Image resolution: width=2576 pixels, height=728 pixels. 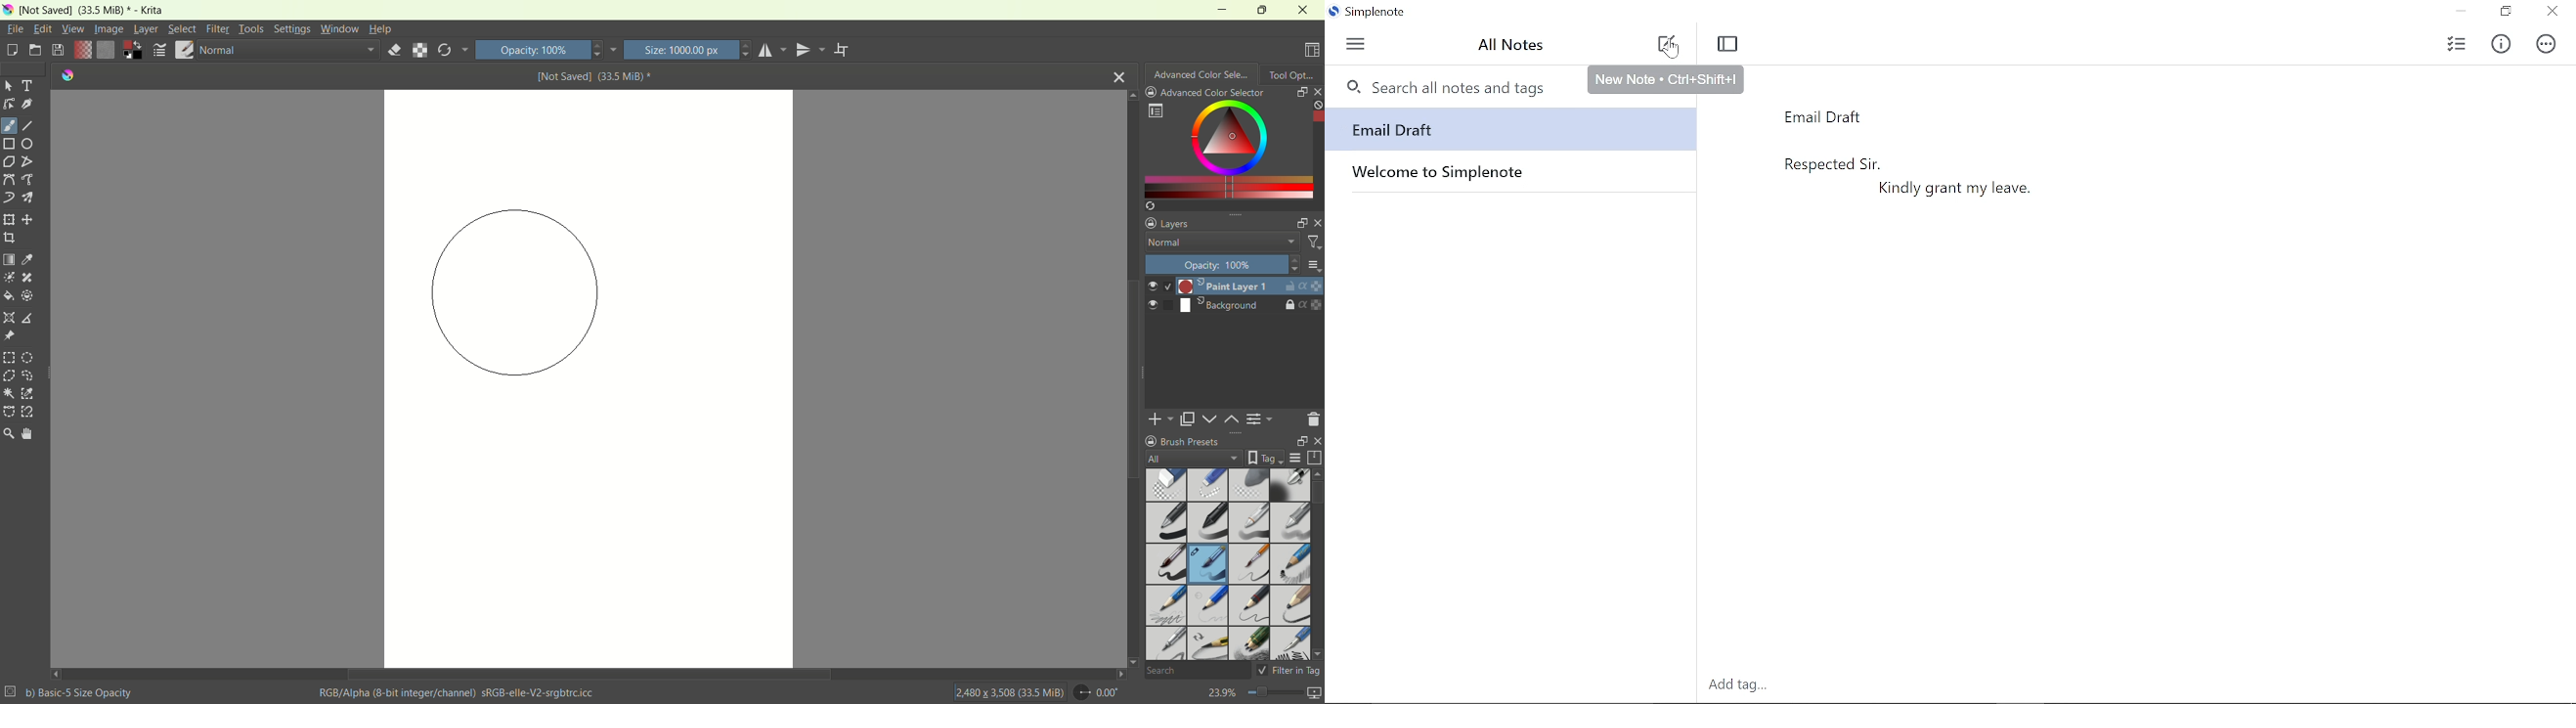 I want to click on Restore down, so click(x=2506, y=11).